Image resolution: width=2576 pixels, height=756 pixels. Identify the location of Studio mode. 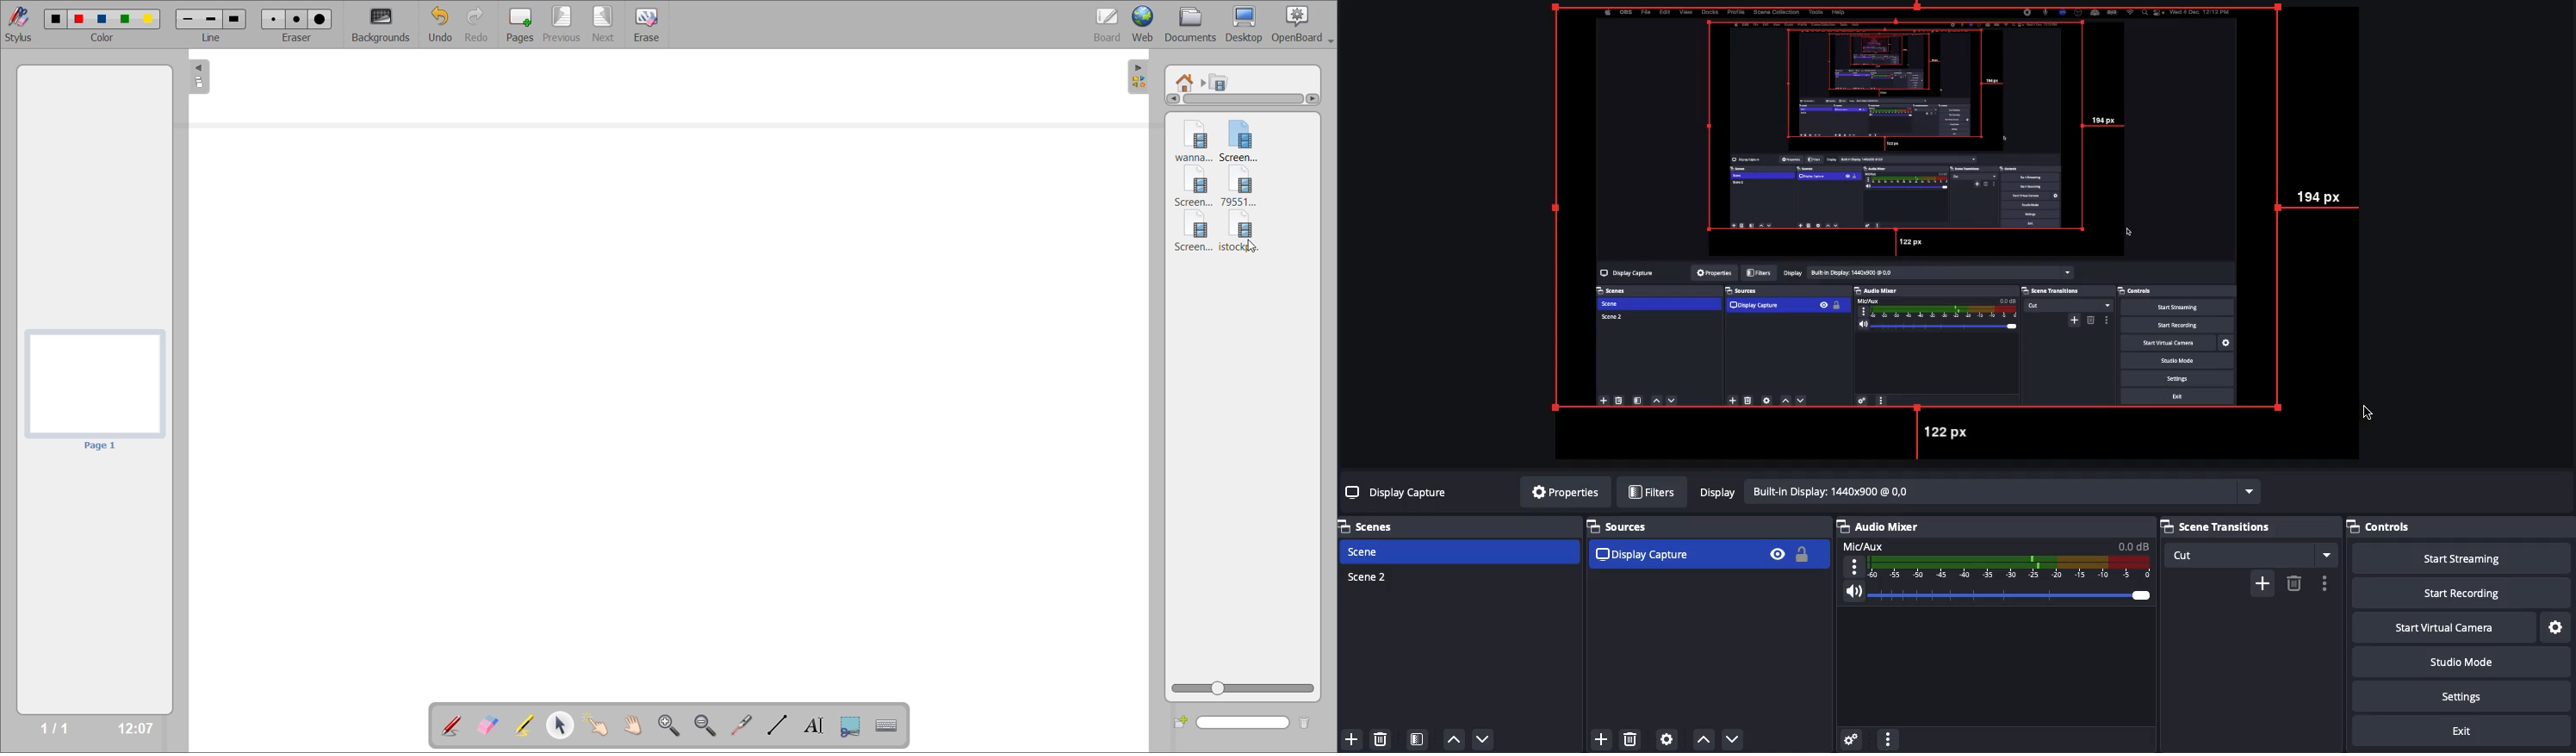
(2474, 664).